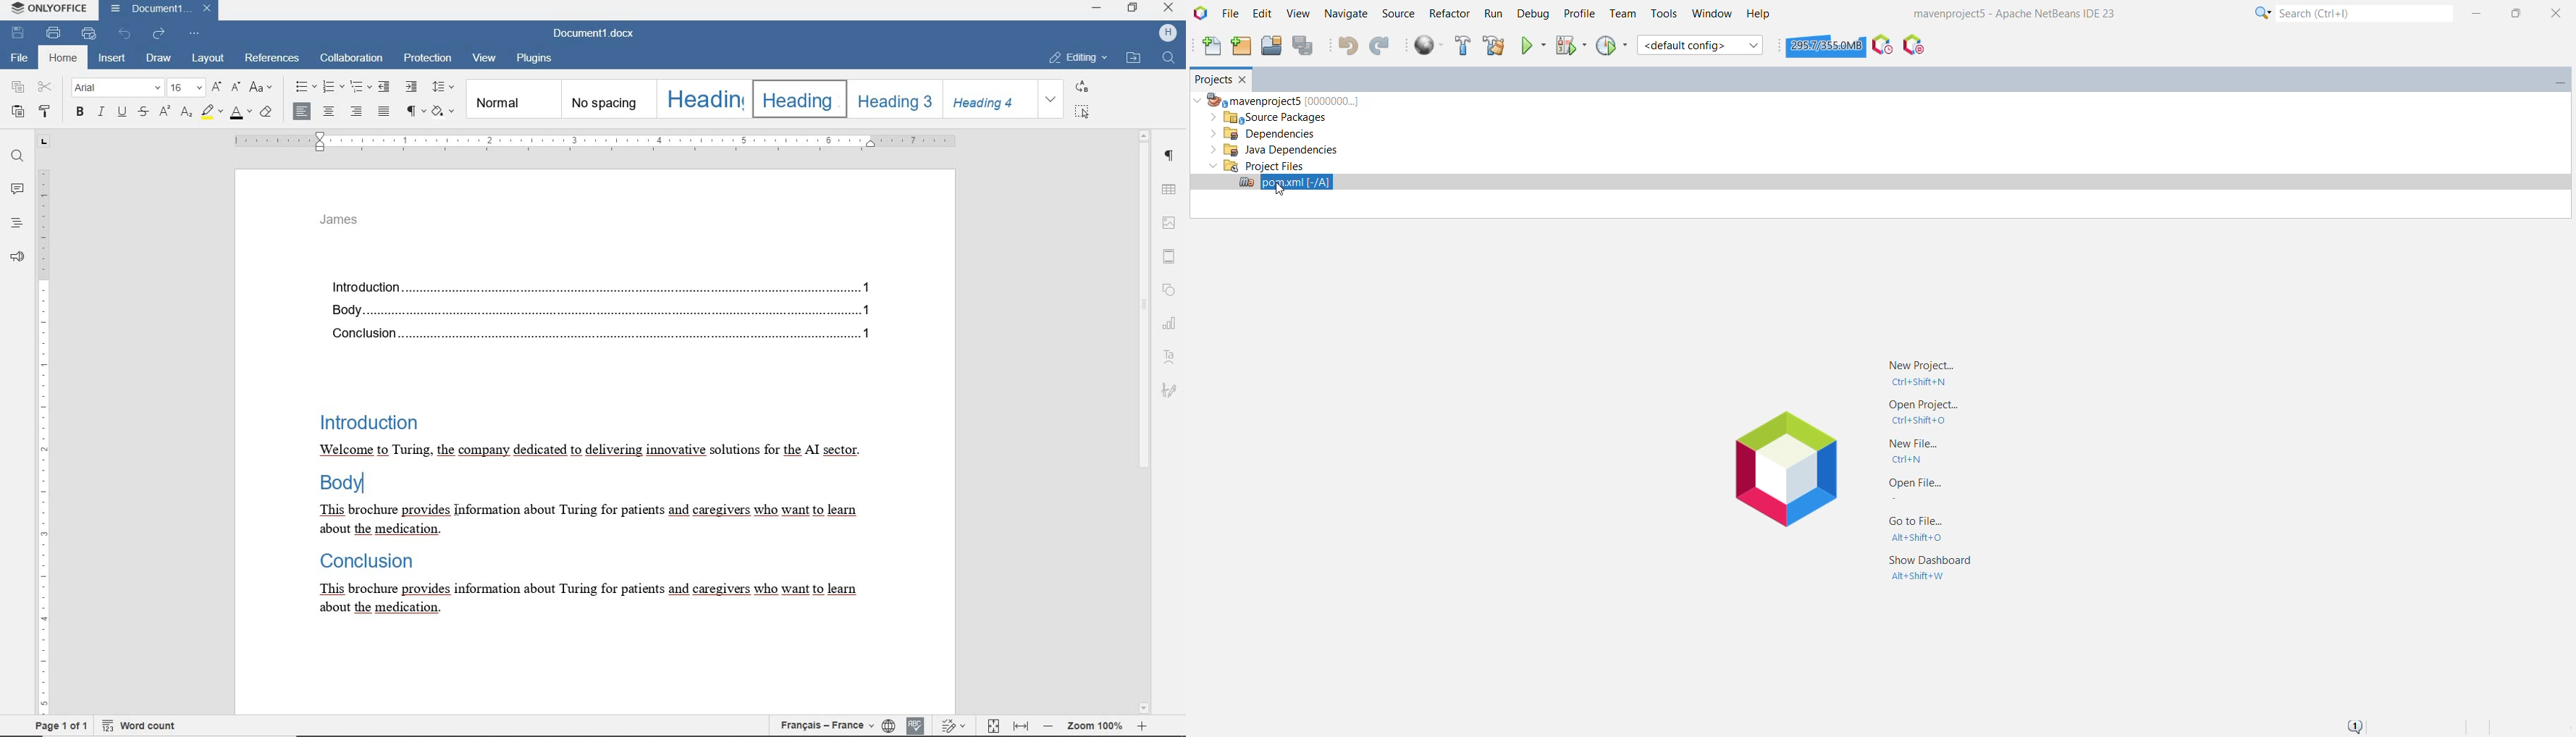 Image resolution: width=2576 pixels, height=756 pixels. What do you see at coordinates (1882, 44) in the screenshot?
I see `Profile the IDE` at bounding box center [1882, 44].